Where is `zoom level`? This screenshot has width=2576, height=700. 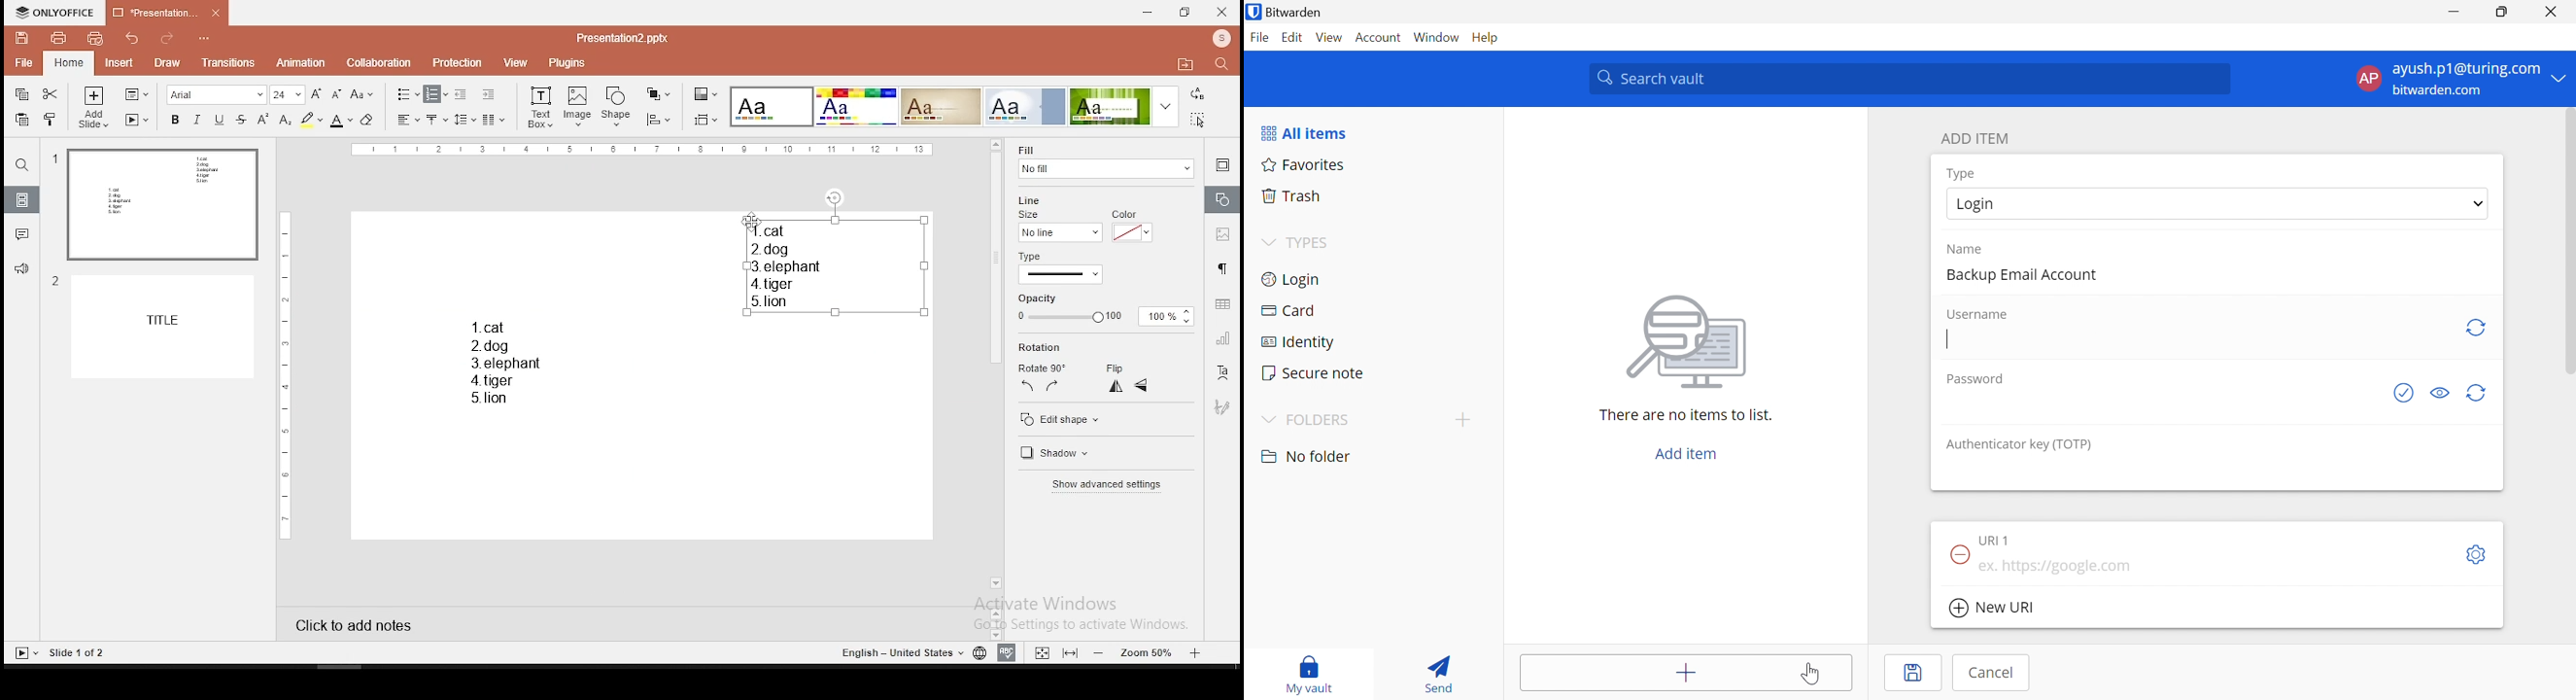 zoom level is located at coordinates (1145, 653).